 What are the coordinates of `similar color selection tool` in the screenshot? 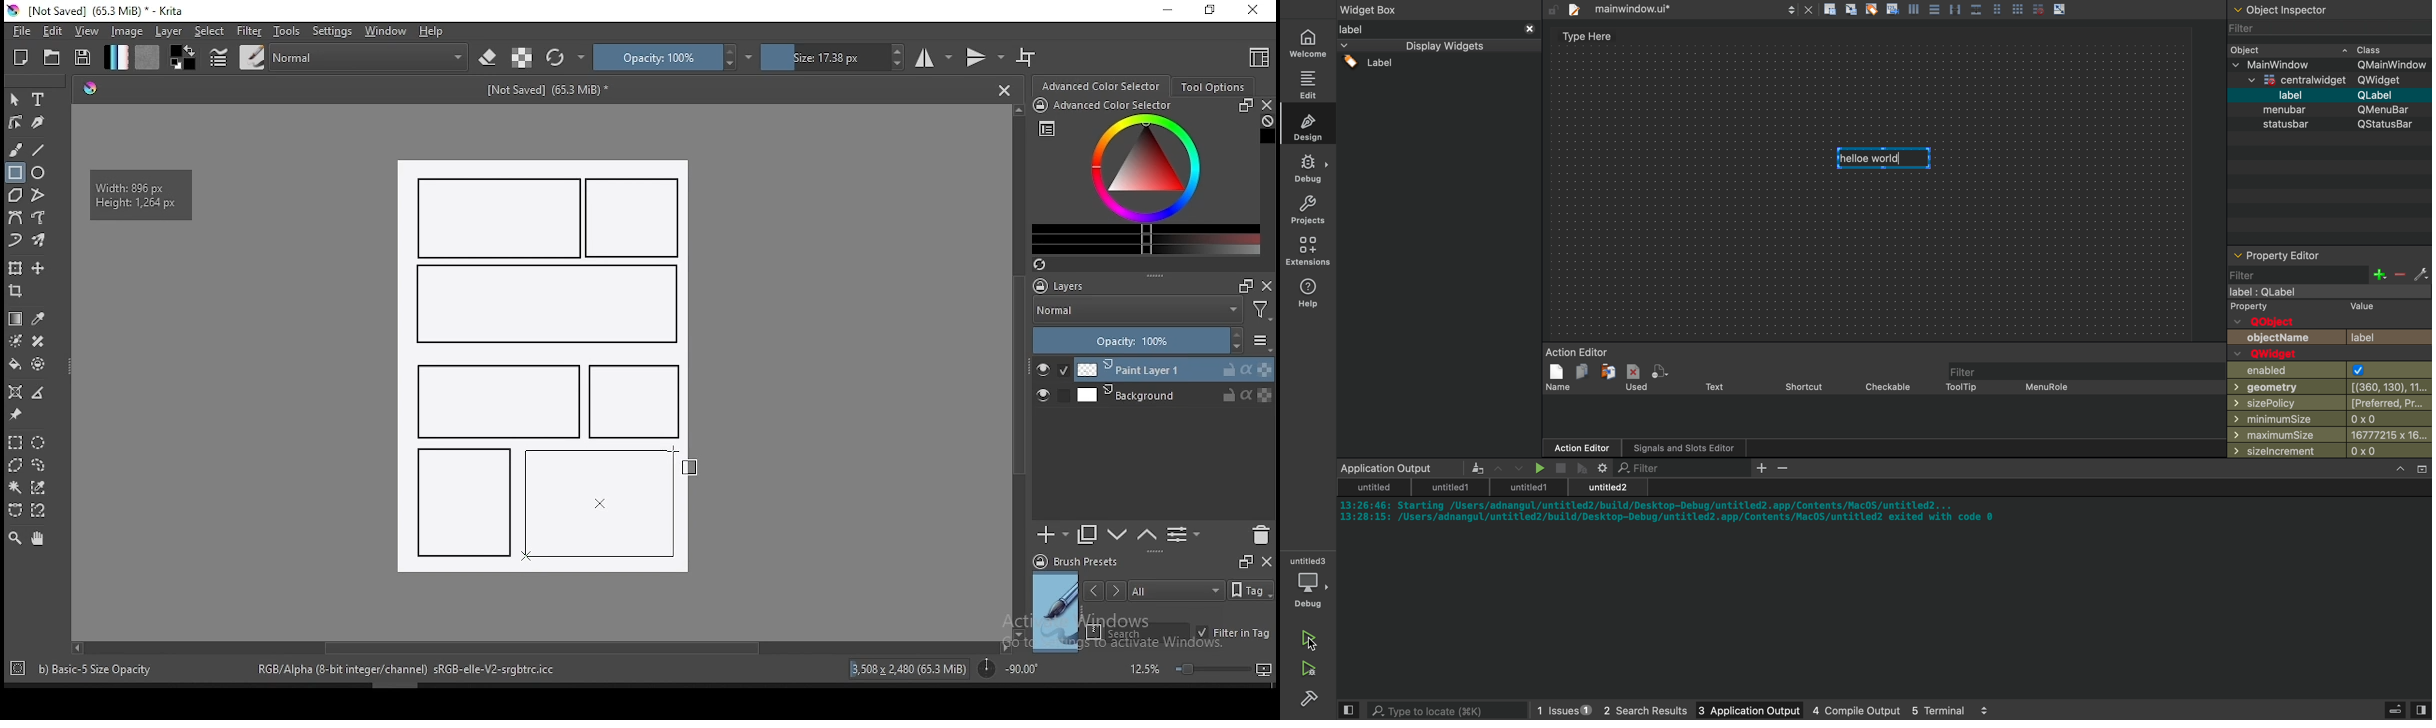 It's located at (41, 487).